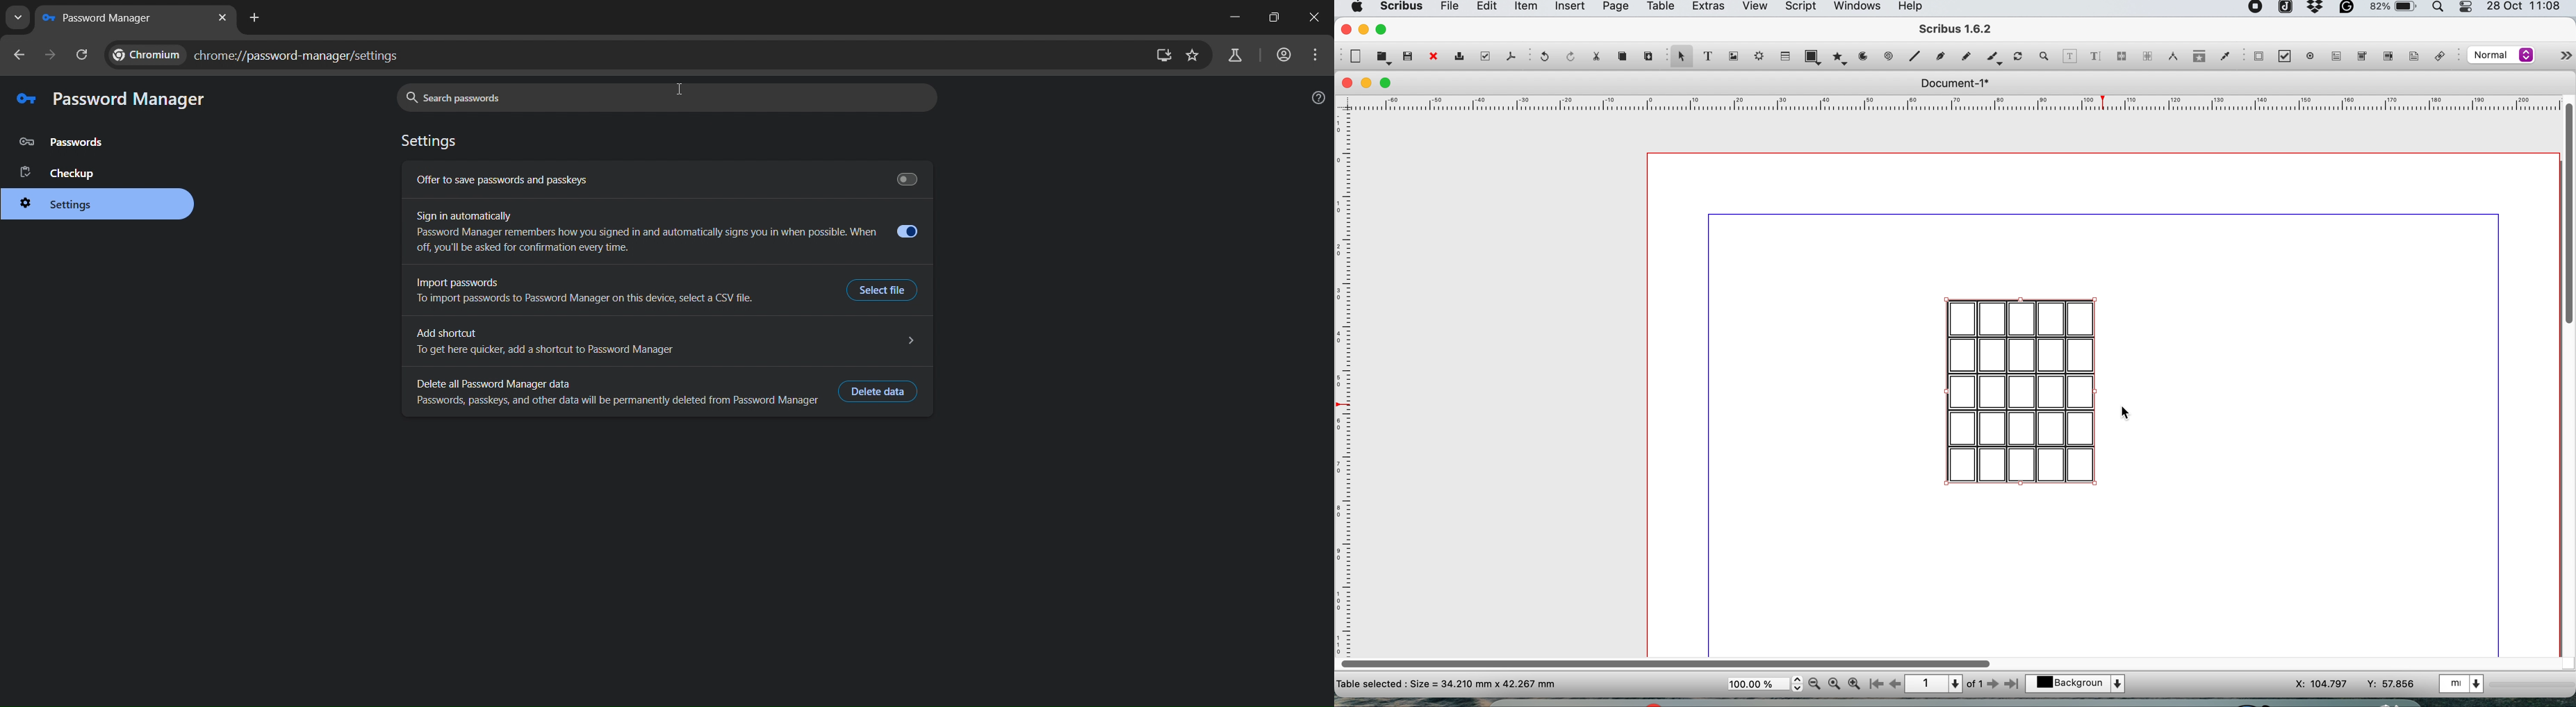 This screenshot has height=728, width=2576. Describe the element at coordinates (1625, 56) in the screenshot. I see `copy` at that location.